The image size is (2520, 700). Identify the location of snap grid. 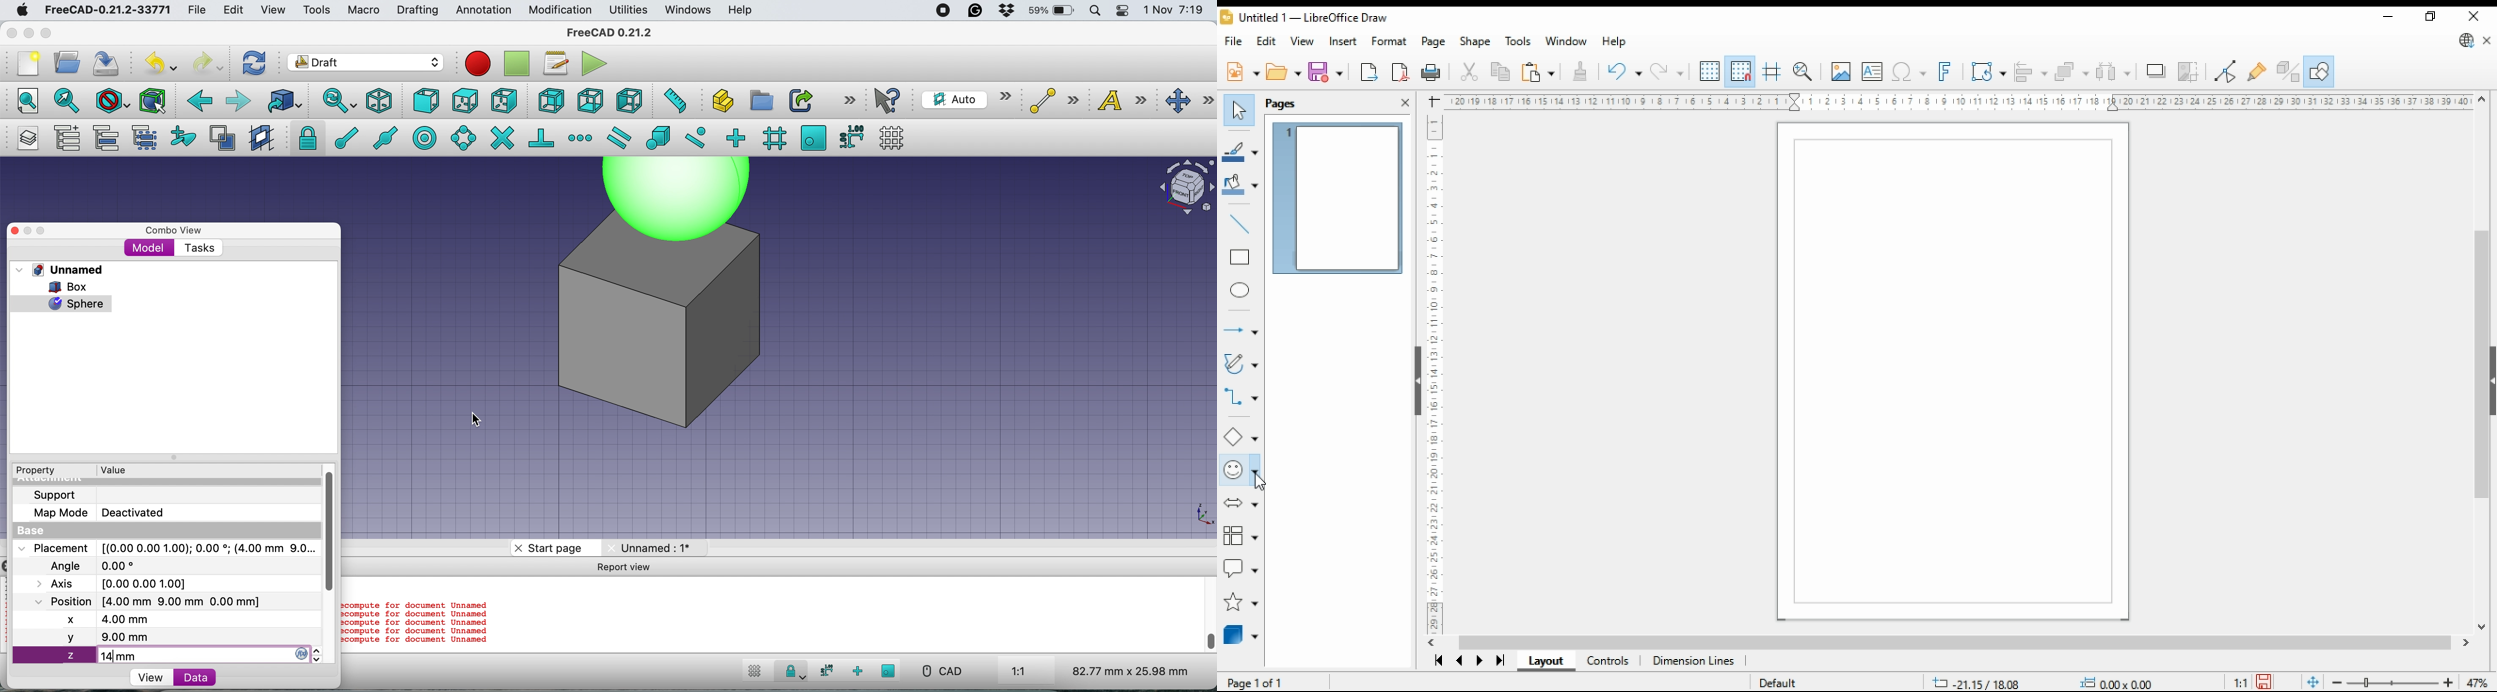
(773, 138).